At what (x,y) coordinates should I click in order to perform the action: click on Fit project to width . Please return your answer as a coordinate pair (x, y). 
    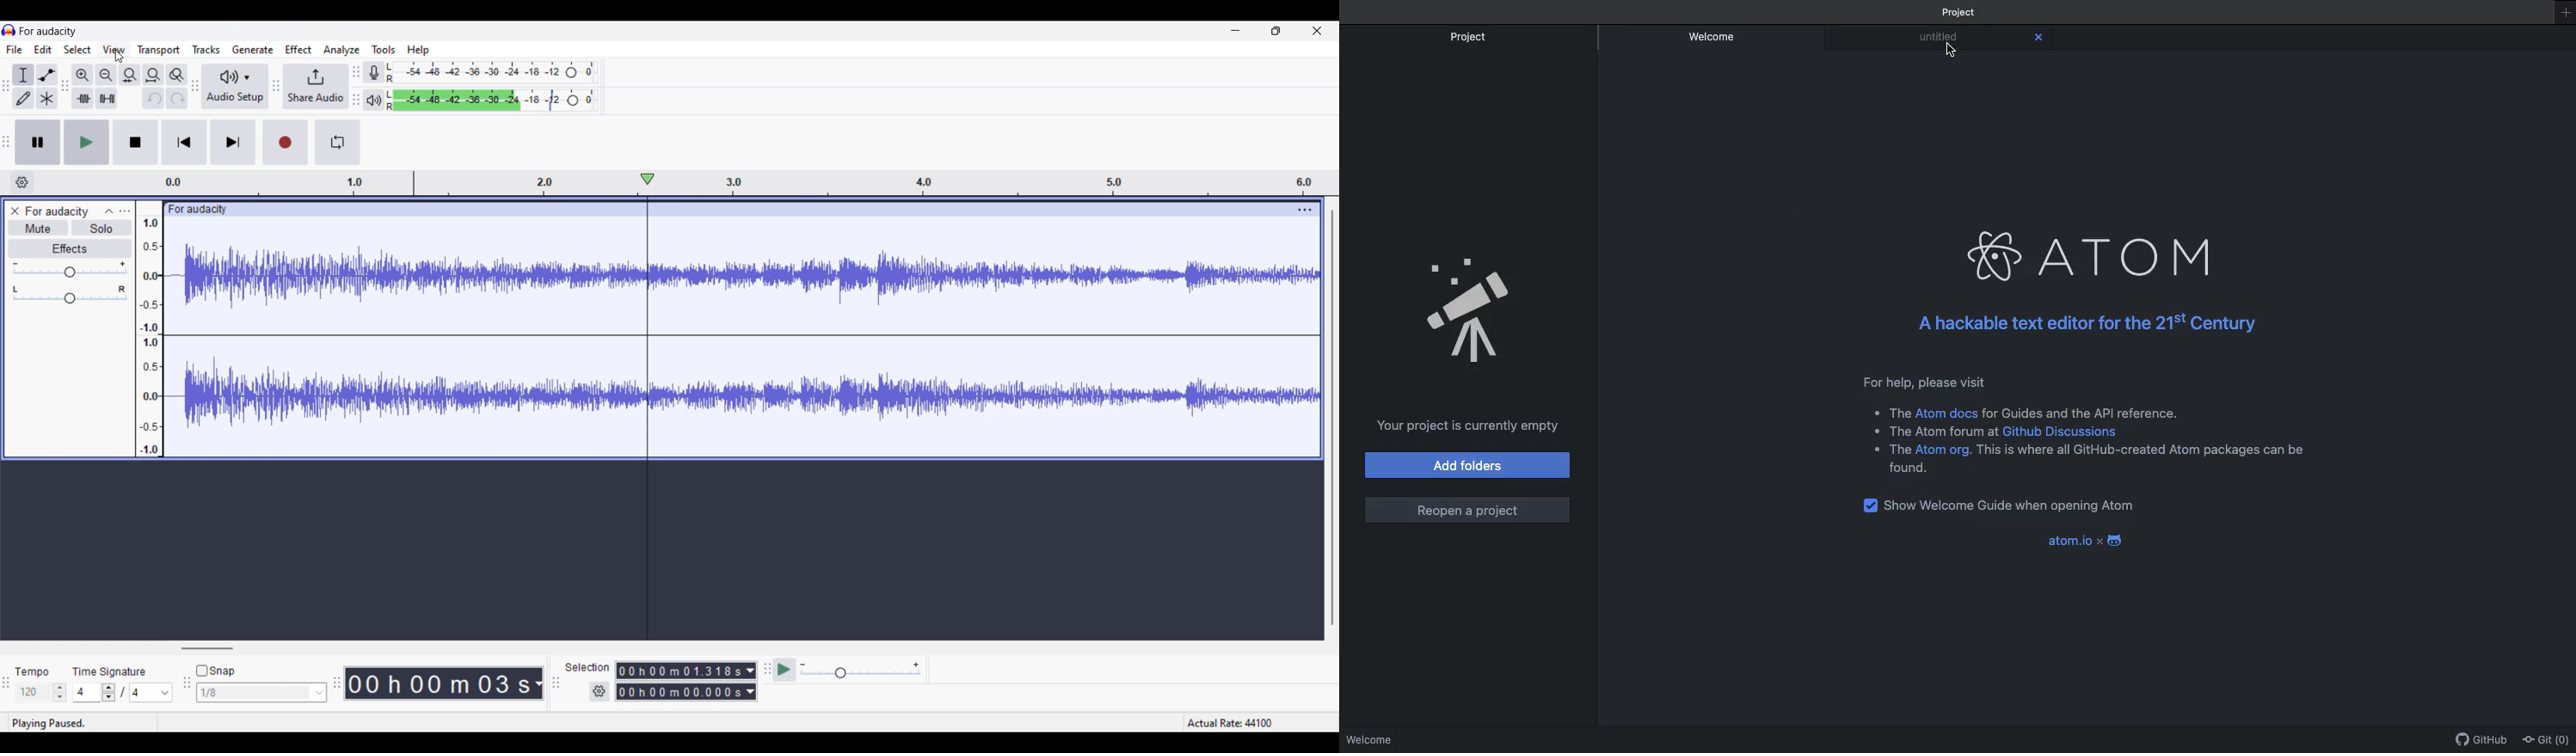
    Looking at the image, I should click on (153, 75).